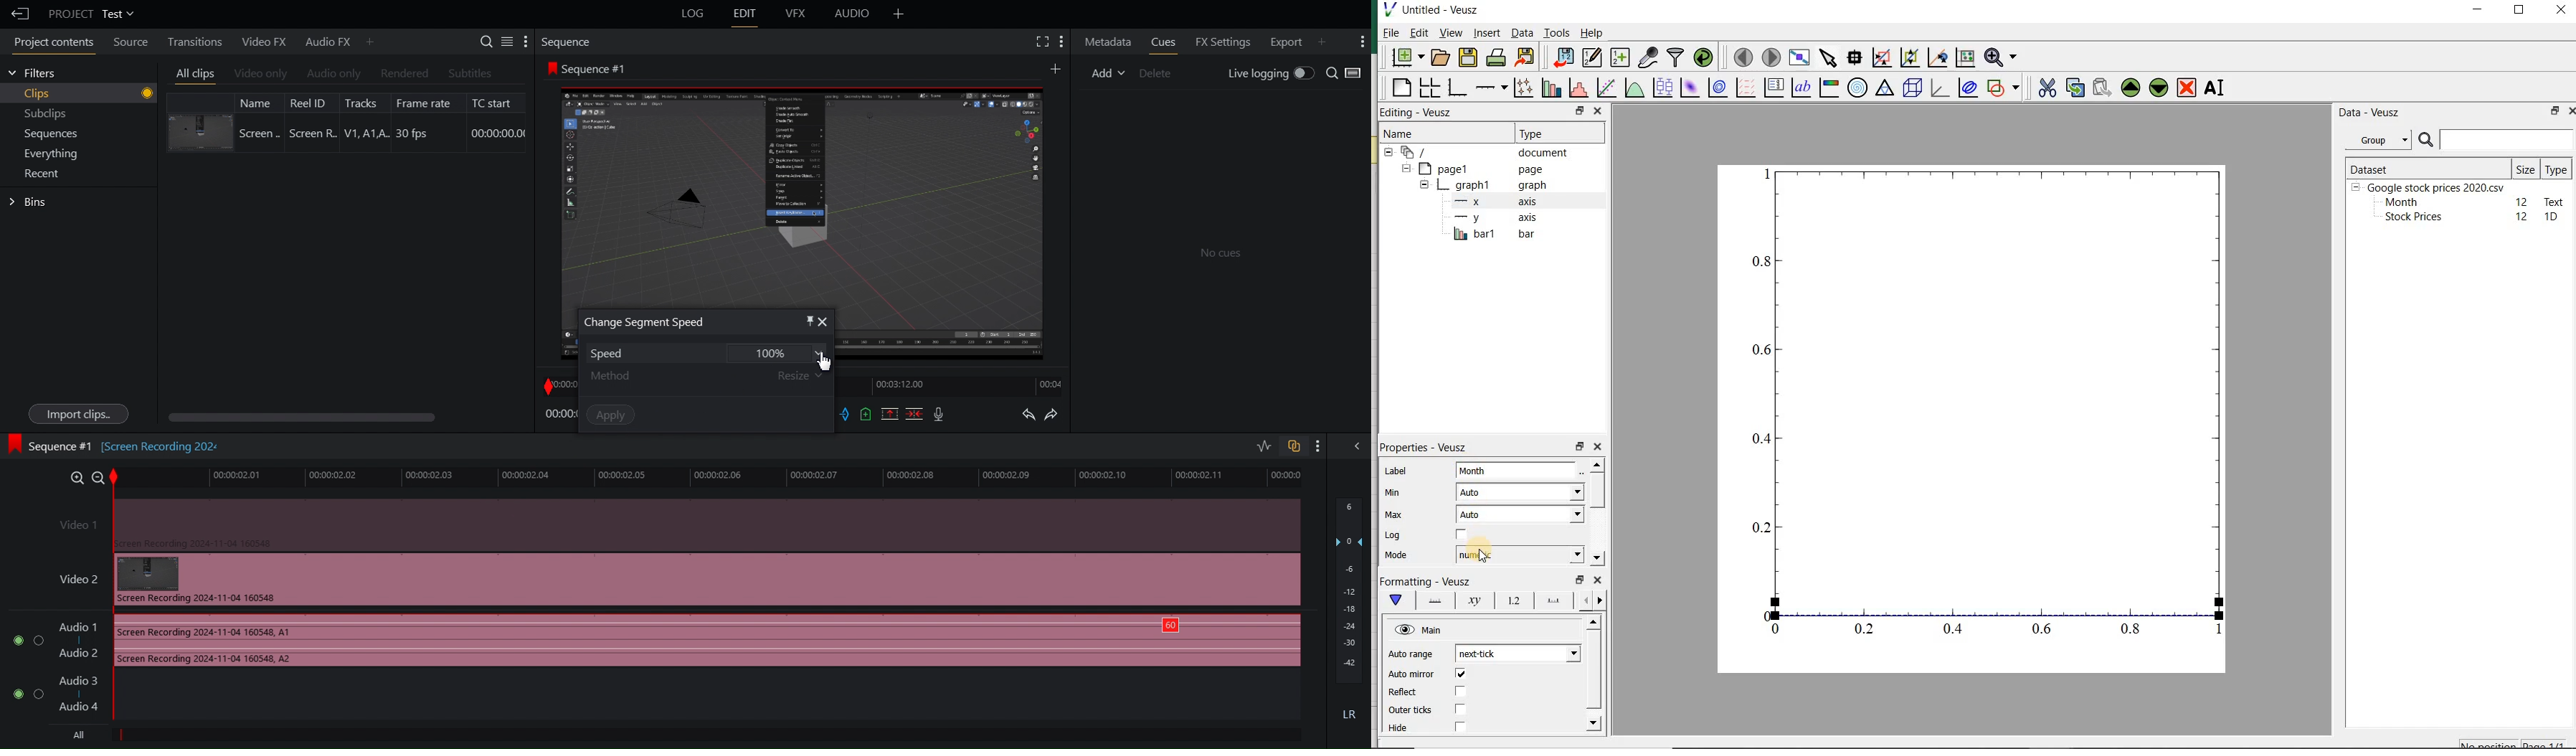 Image resolution: width=2576 pixels, height=756 pixels. Describe the element at coordinates (1387, 34) in the screenshot. I see `File` at that location.